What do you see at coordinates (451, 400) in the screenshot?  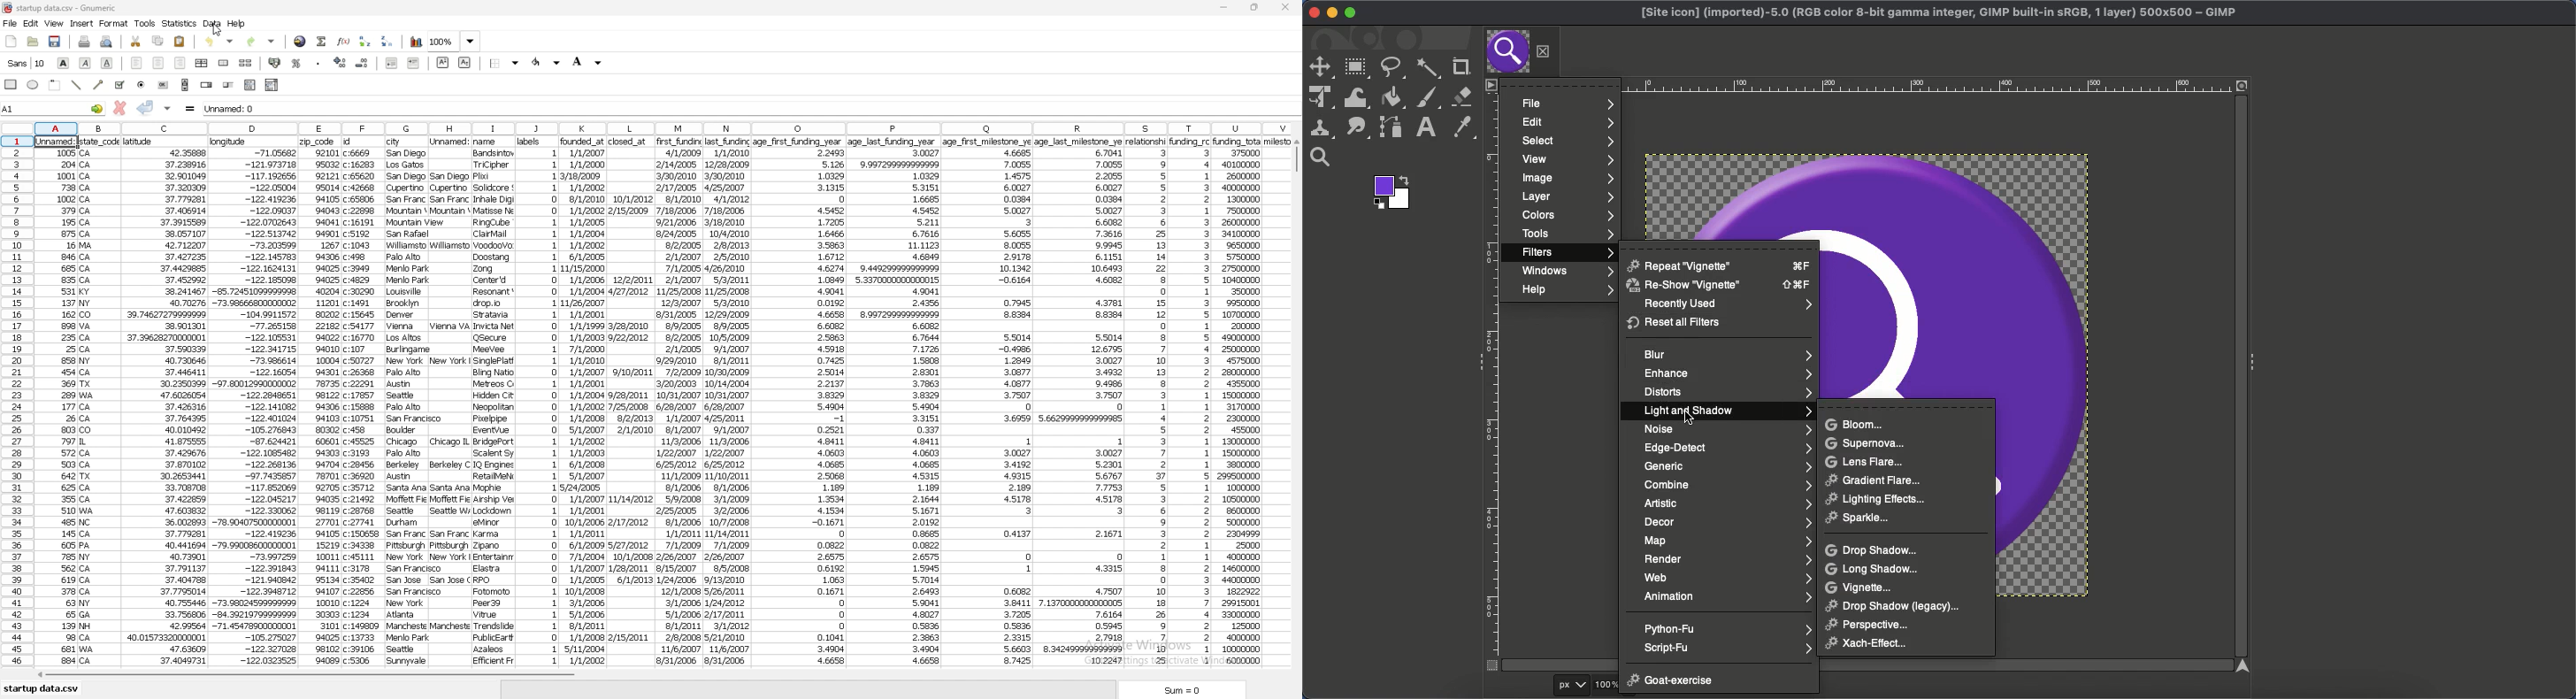 I see `daat` at bounding box center [451, 400].